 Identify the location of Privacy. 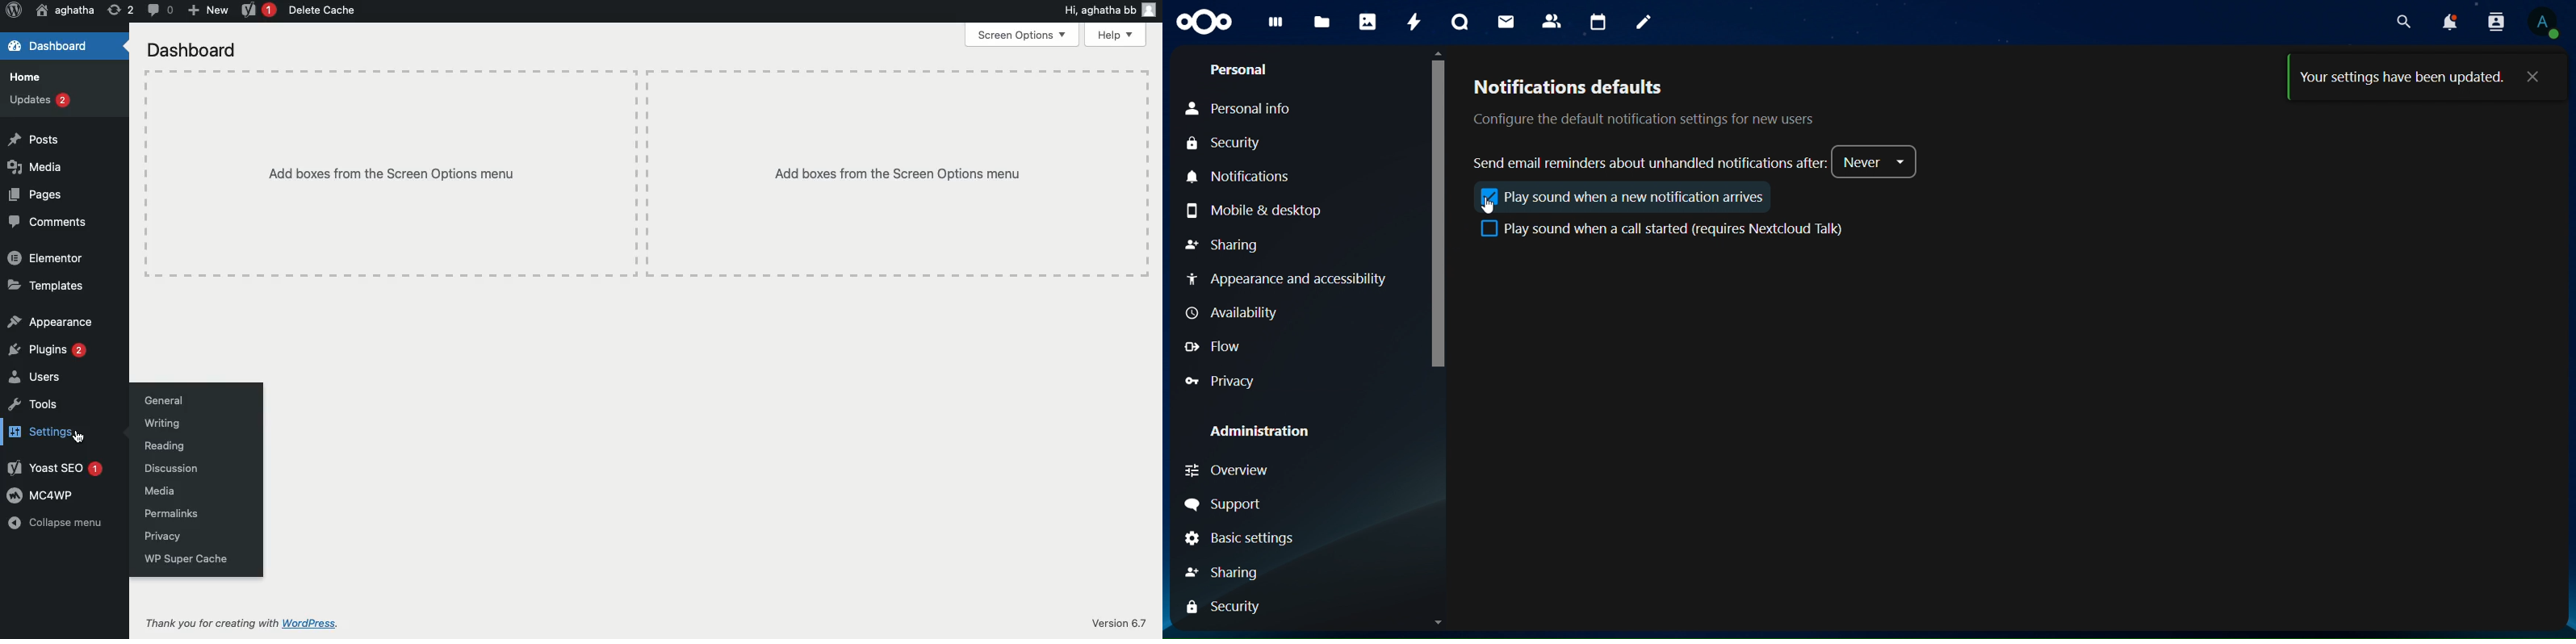
(1223, 382).